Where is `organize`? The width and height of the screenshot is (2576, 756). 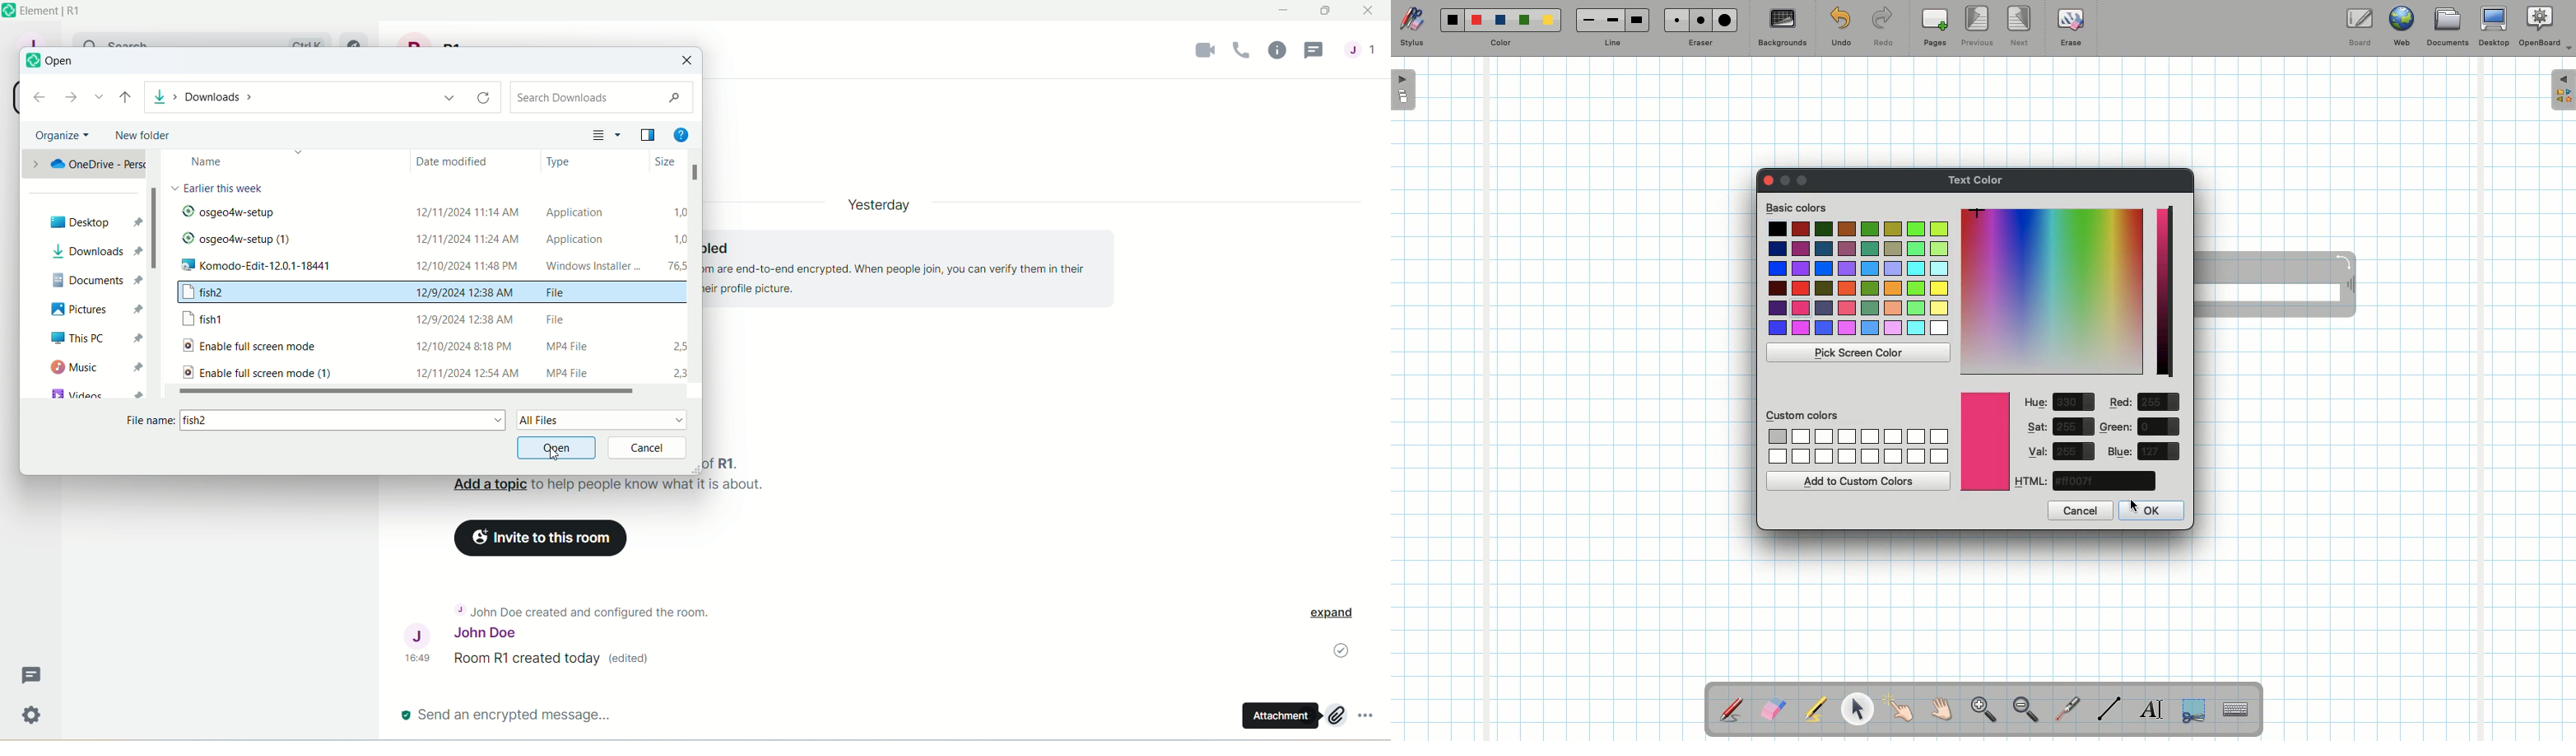 organize is located at coordinates (62, 136).